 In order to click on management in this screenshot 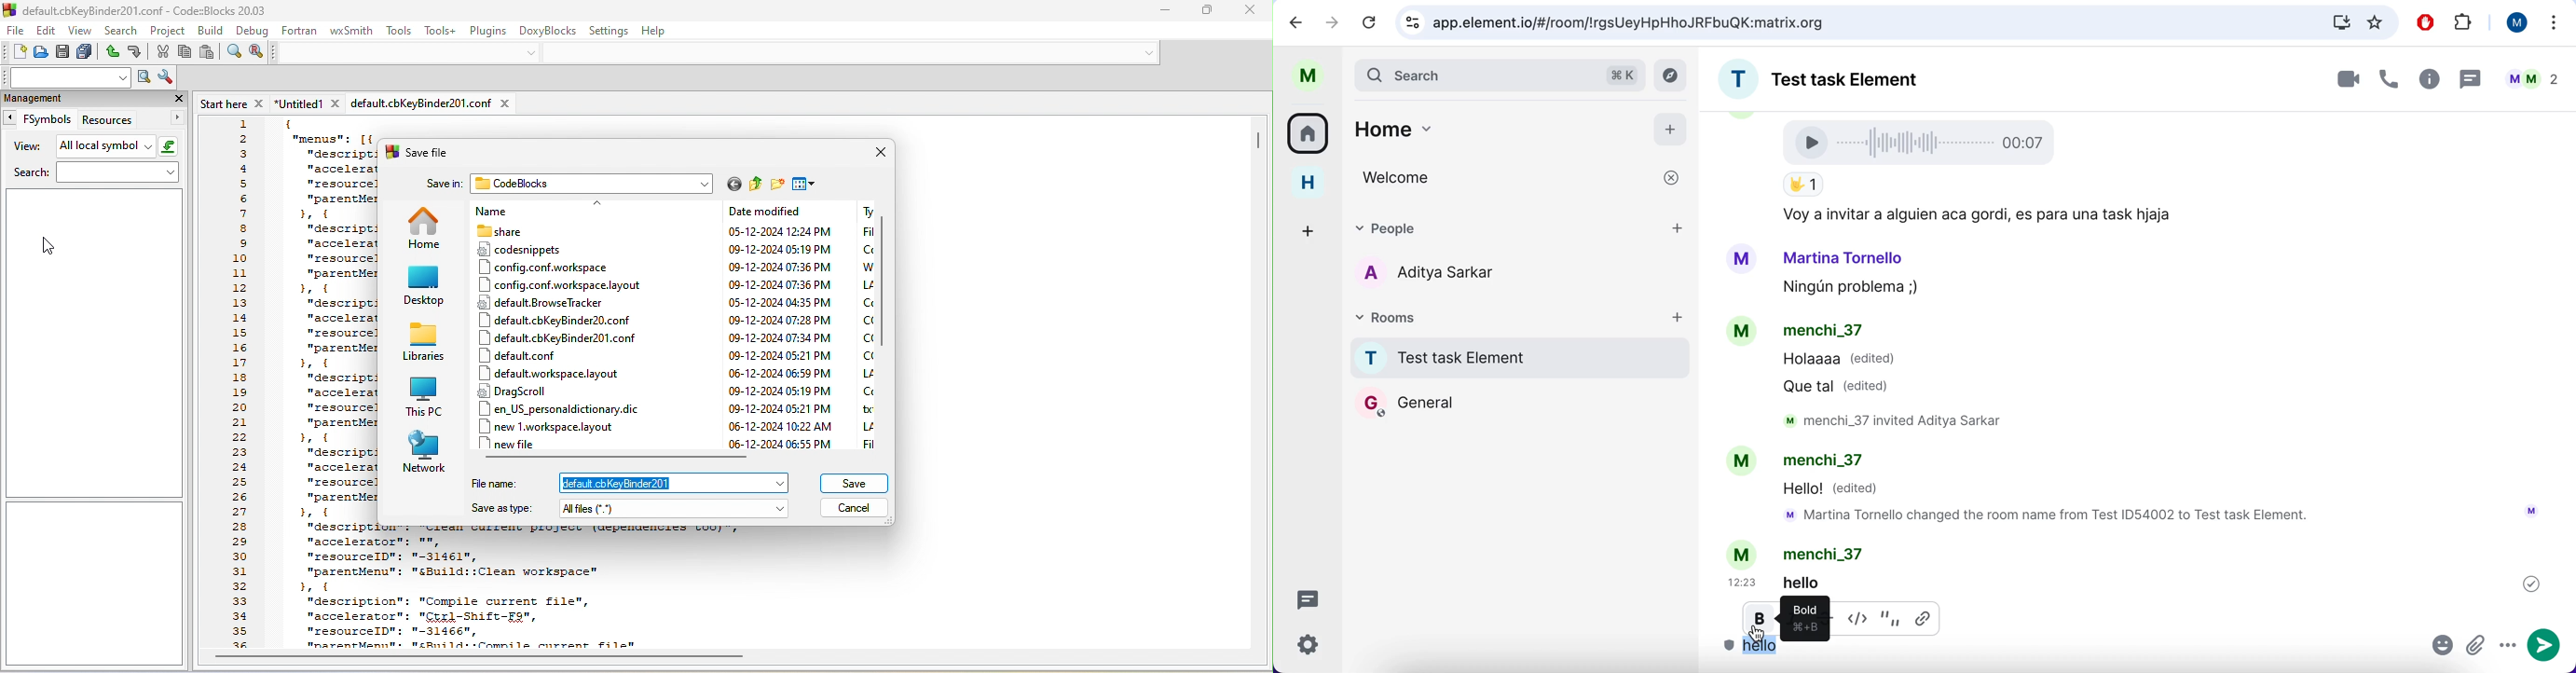, I will do `click(72, 98)`.